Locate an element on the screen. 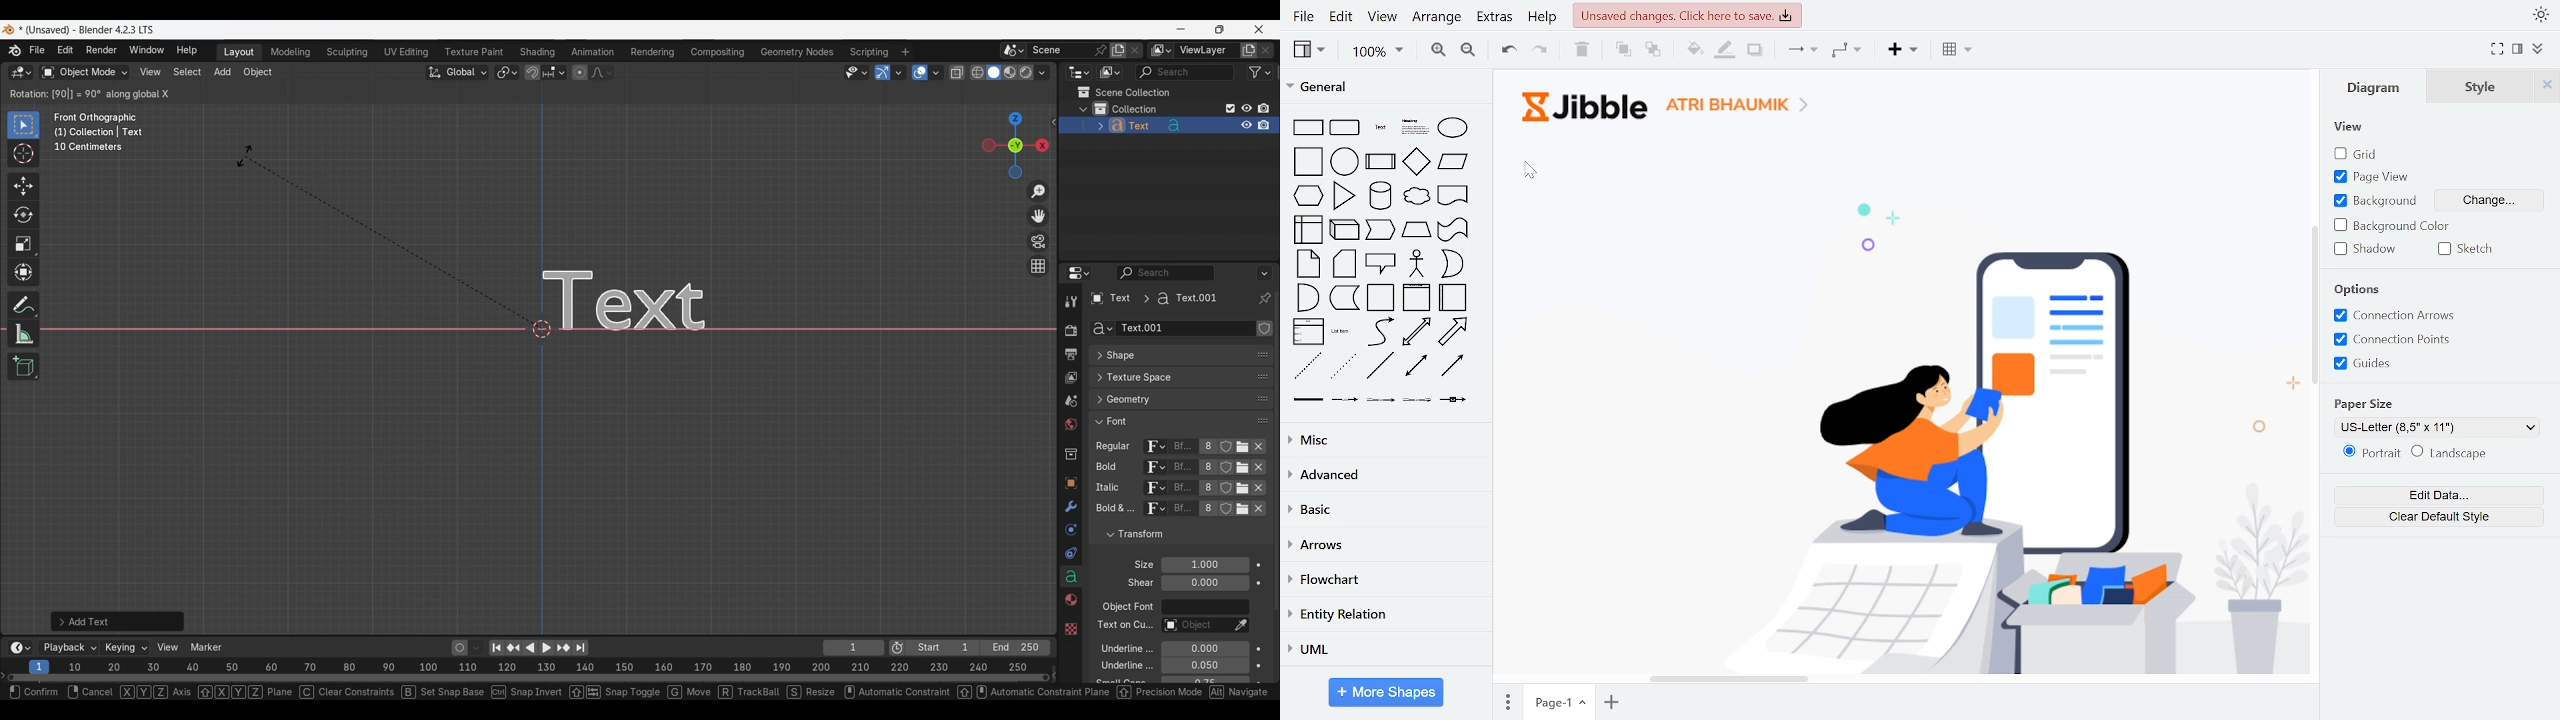 Image resolution: width=2576 pixels, height=728 pixels. connection points is located at coordinates (2400, 340).